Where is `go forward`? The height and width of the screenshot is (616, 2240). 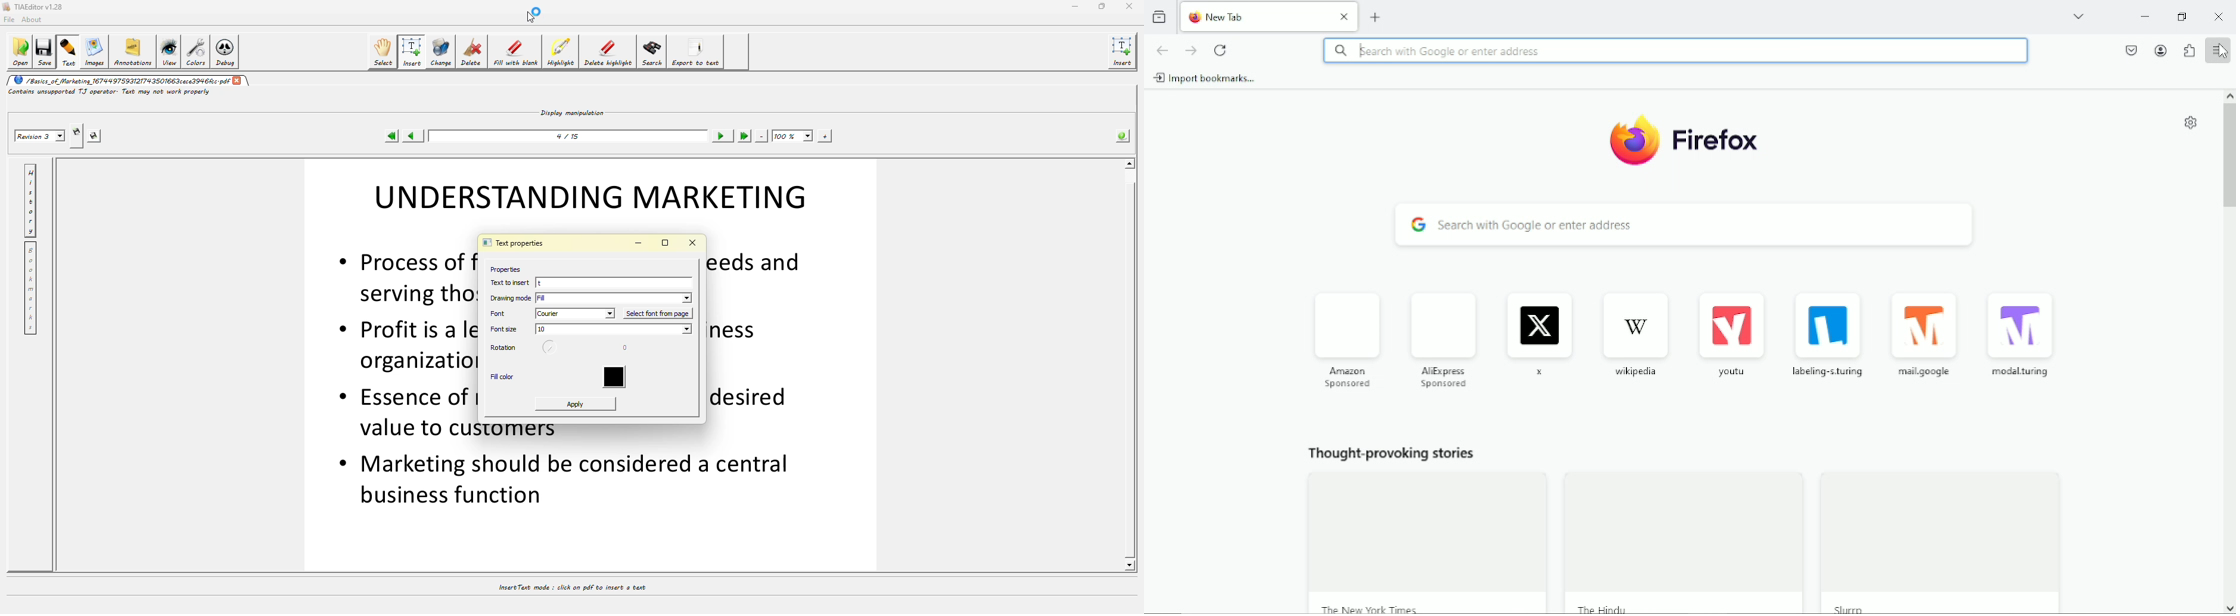
go forward is located at coordinates (1192, 50).